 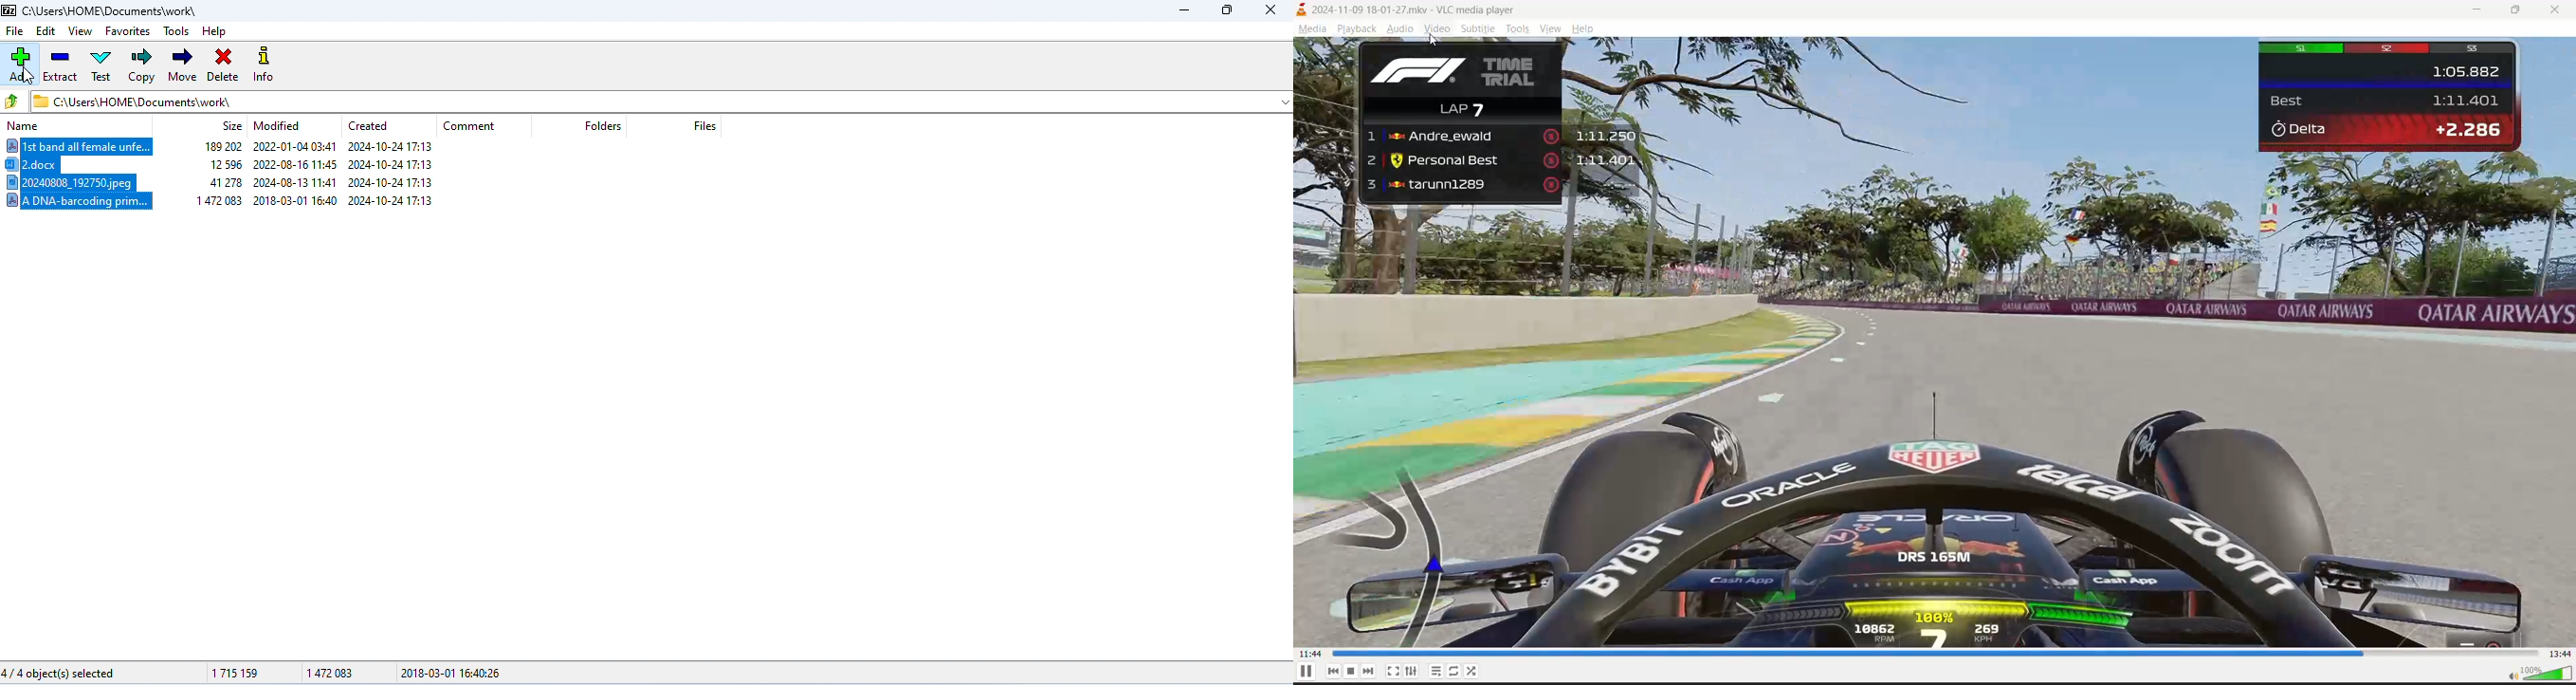 I want to click on help, so click(x=1582, y=29).